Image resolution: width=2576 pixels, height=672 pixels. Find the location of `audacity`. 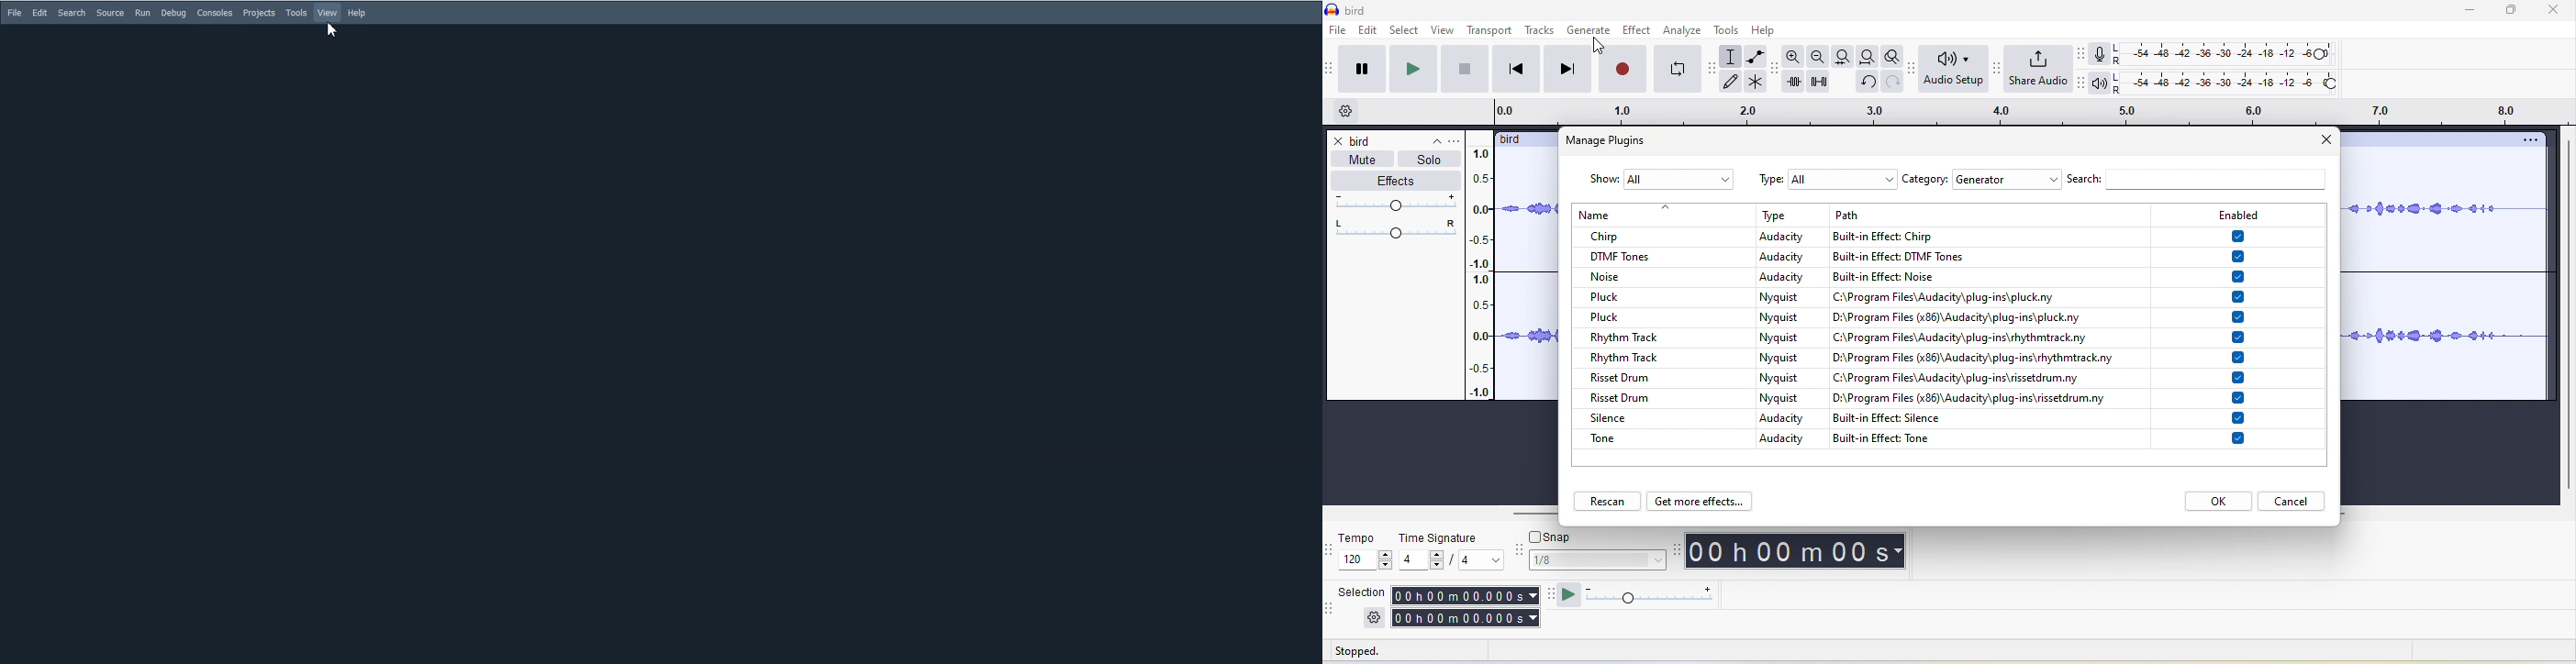

audacity is located at coordinates (1785, 431).